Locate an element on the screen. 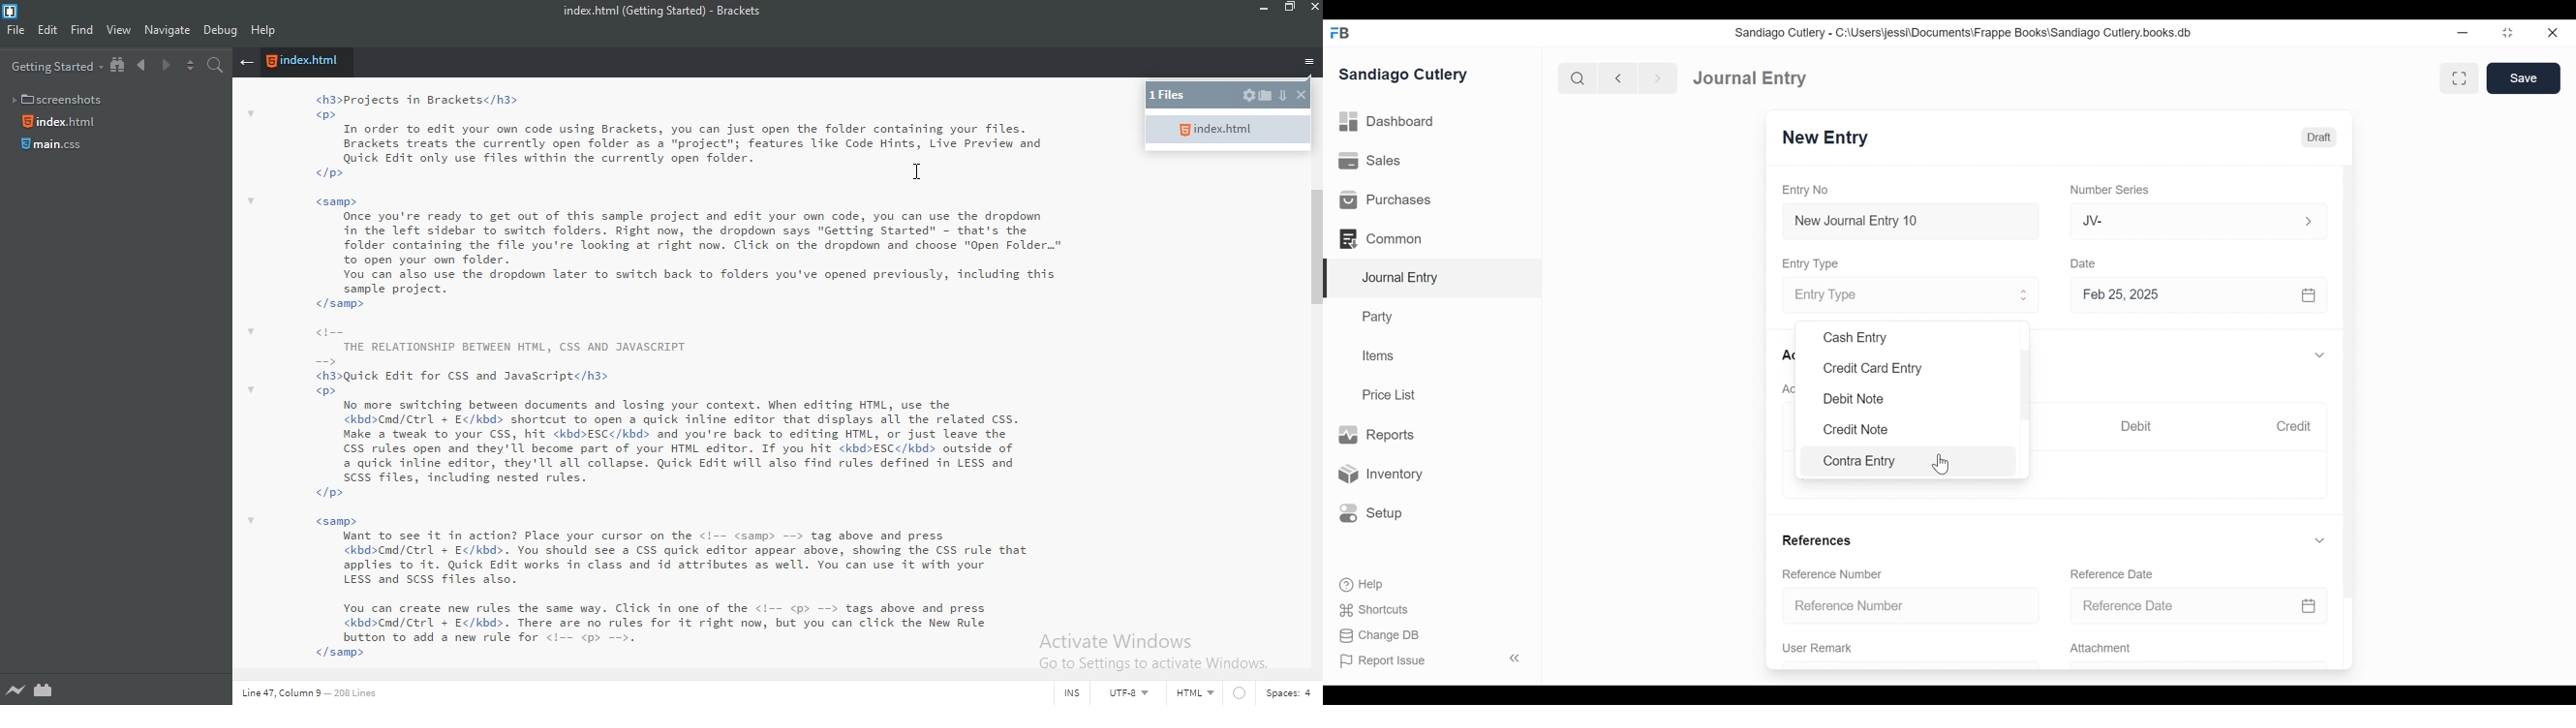 The height and width of the screenshot is (728, 2576). Expand is located at coordinates (2308, 220).